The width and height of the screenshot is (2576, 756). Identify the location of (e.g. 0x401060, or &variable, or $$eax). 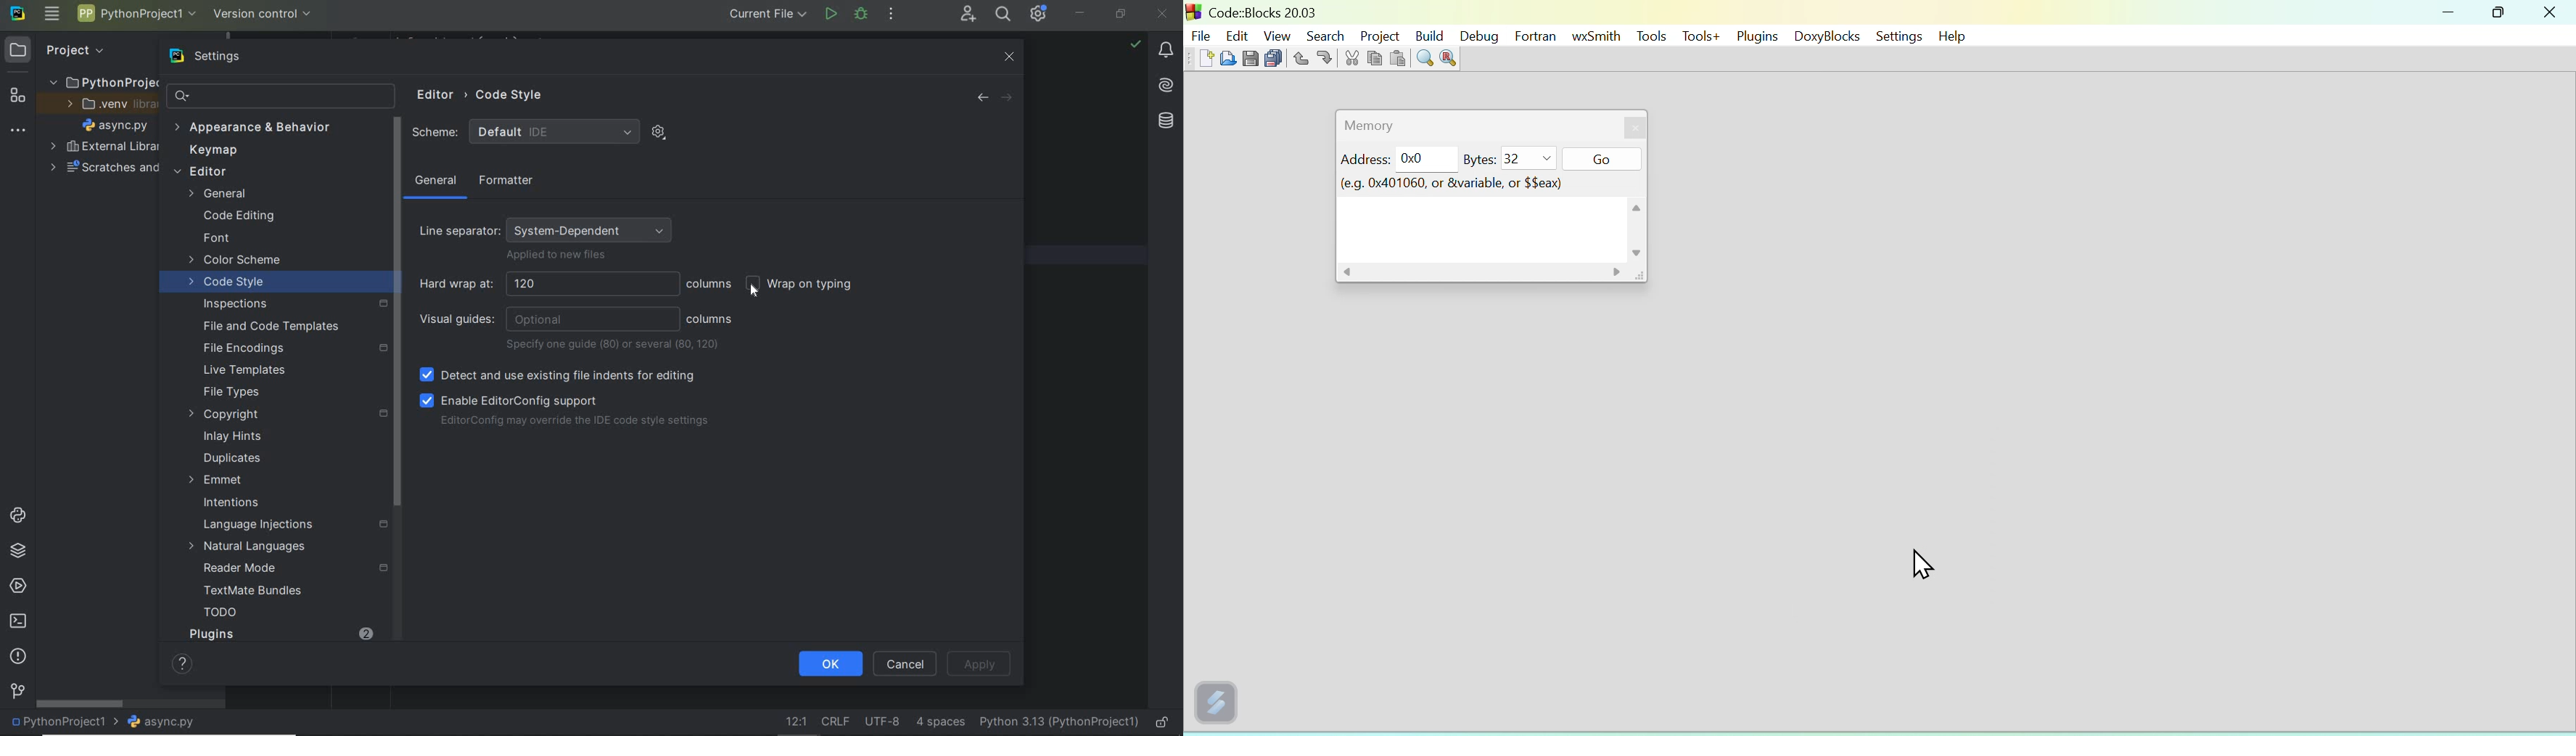
(1452, 183).